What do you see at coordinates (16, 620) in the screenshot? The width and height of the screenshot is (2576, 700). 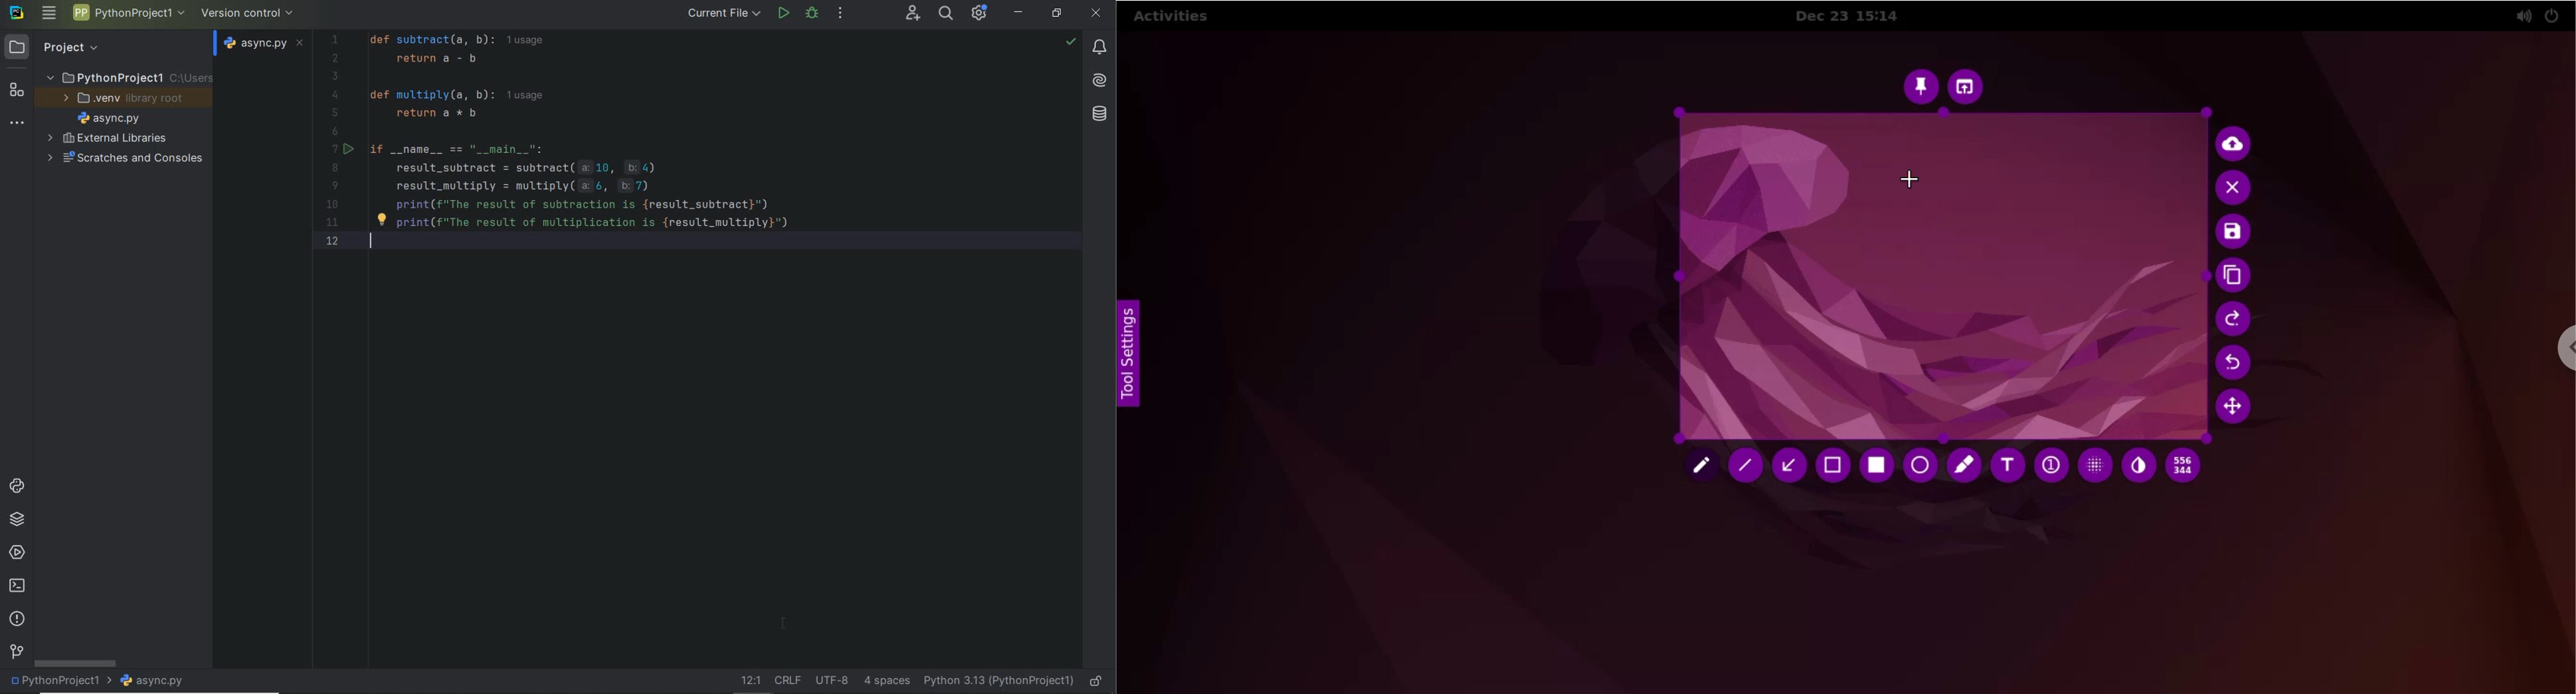 I see `problems` at bounding box center [16, 620].